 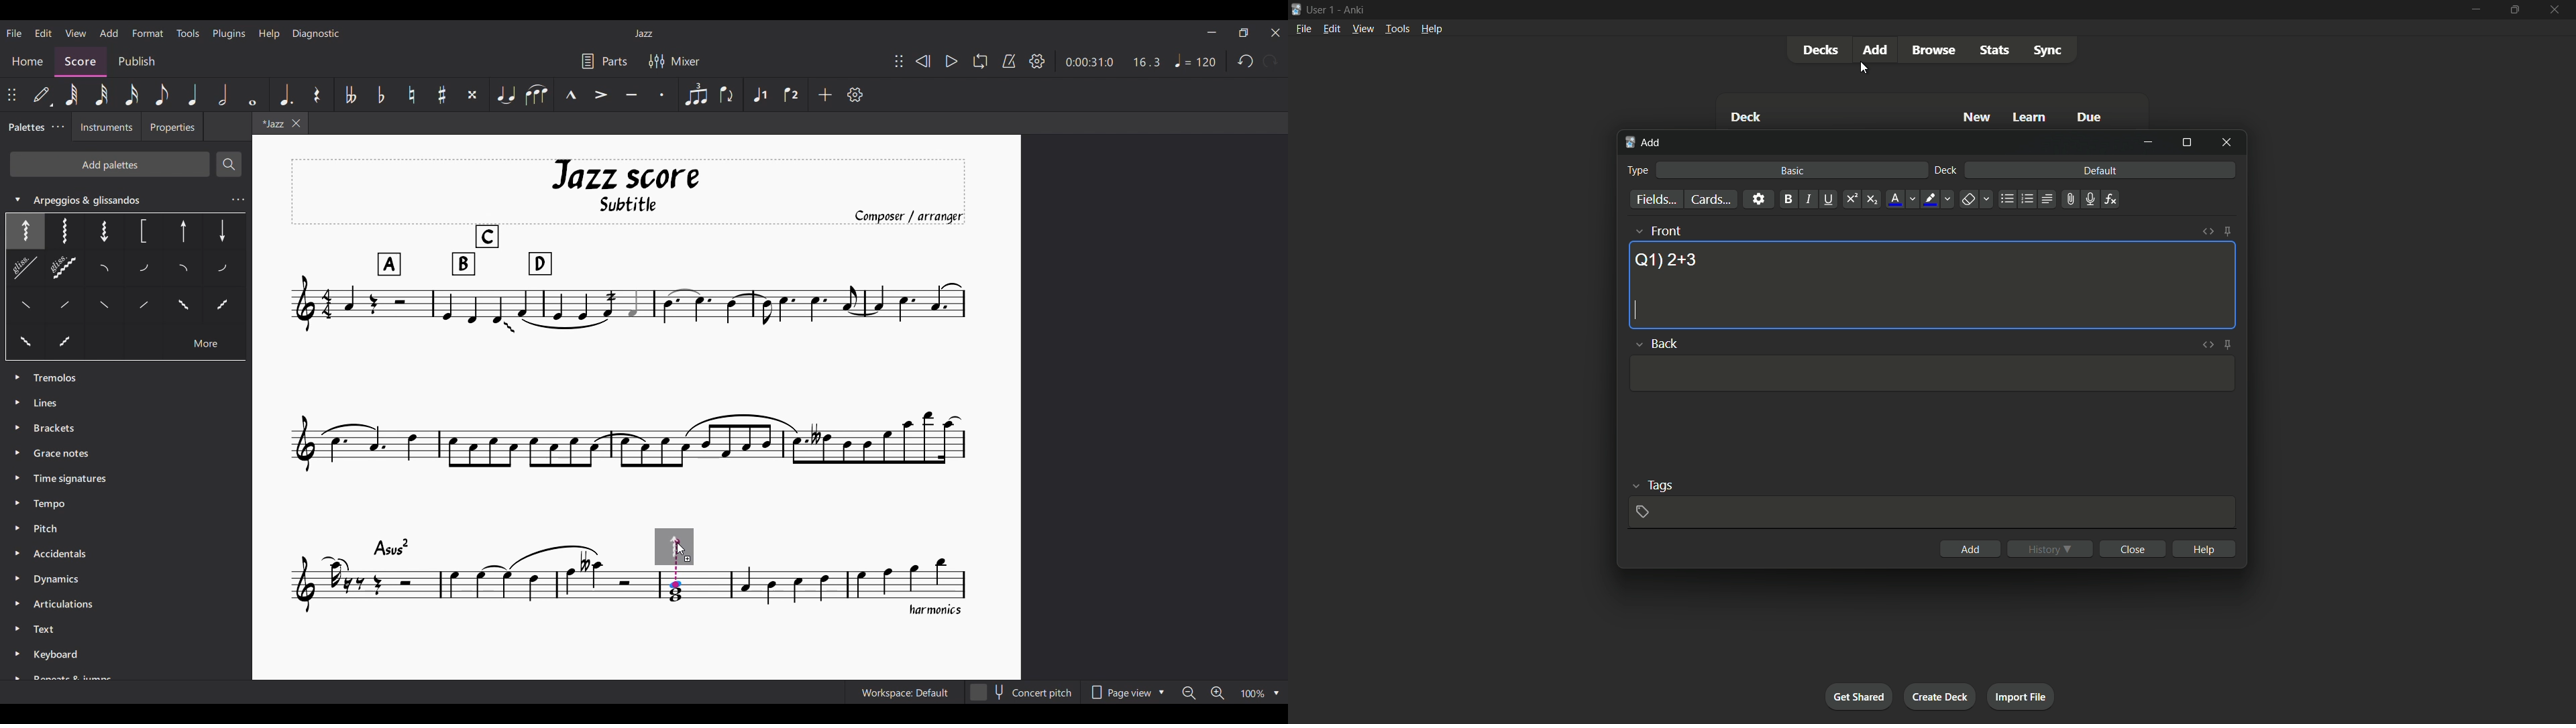 What do you see at coordinates (59, 581) in the screenshot?
I see `Dynamics` at bounding box center [59, 581].